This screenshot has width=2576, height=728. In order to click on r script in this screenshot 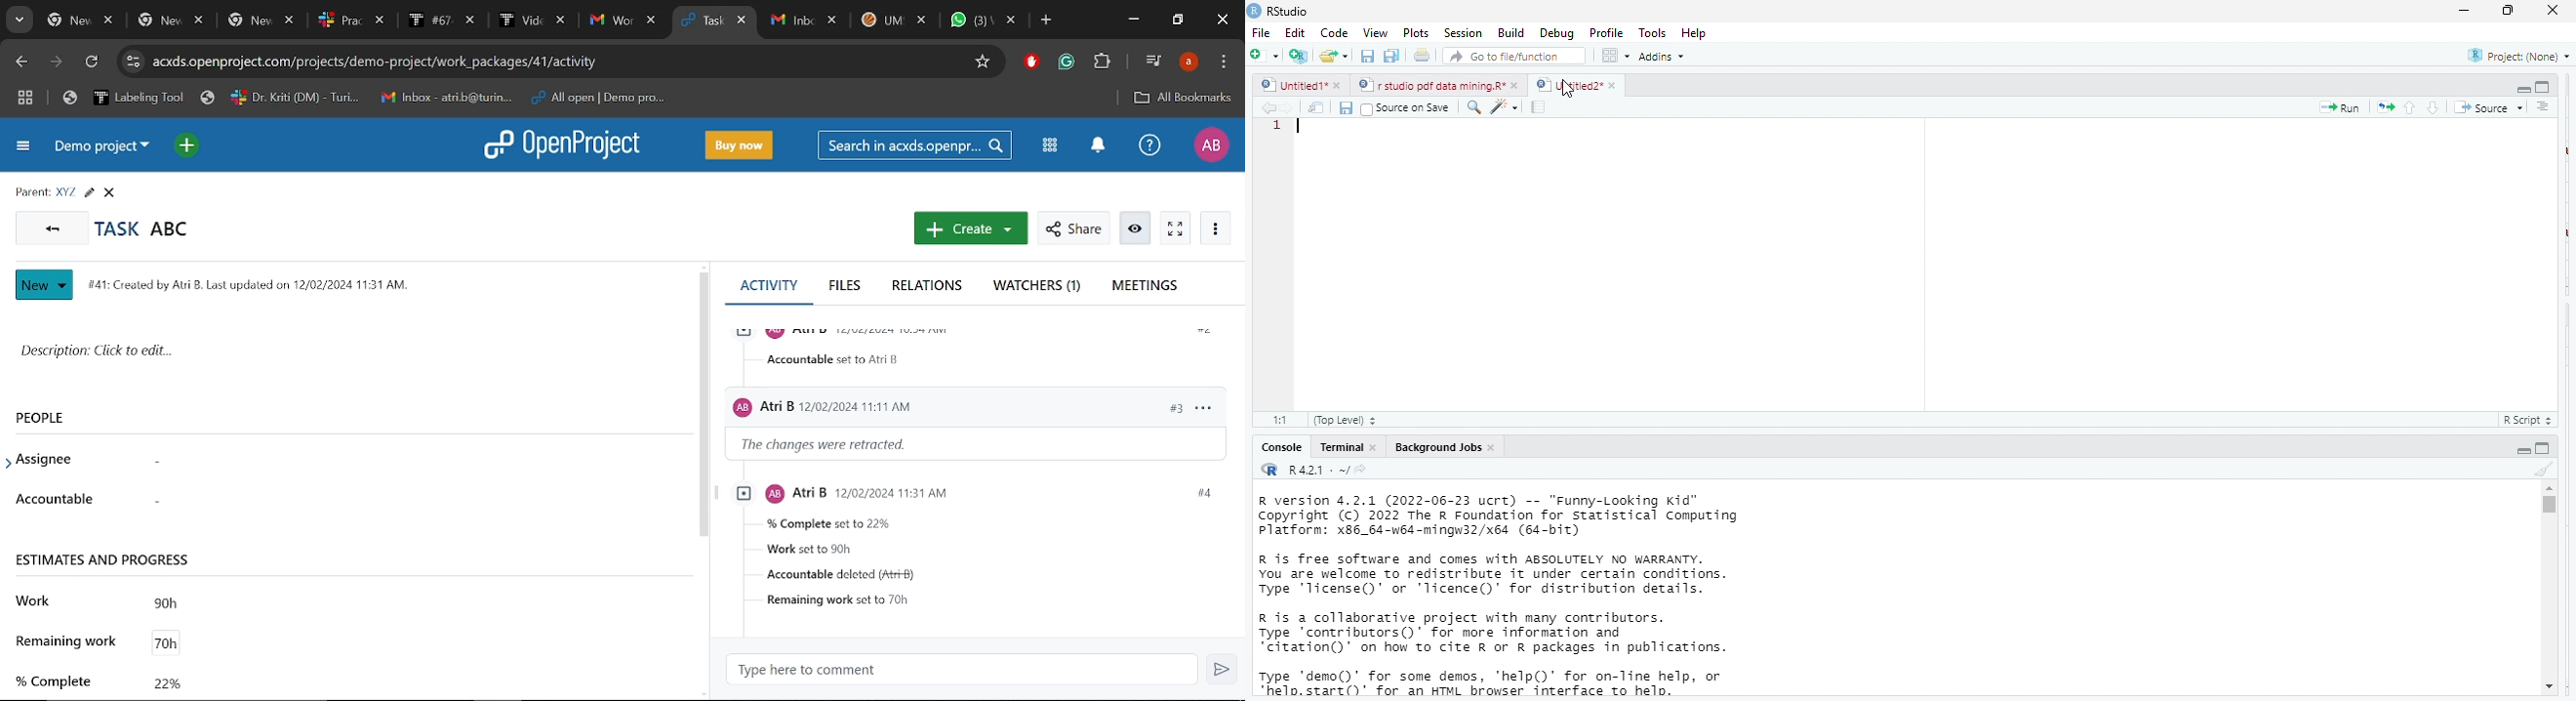, I will do `click(2532, 420)`.